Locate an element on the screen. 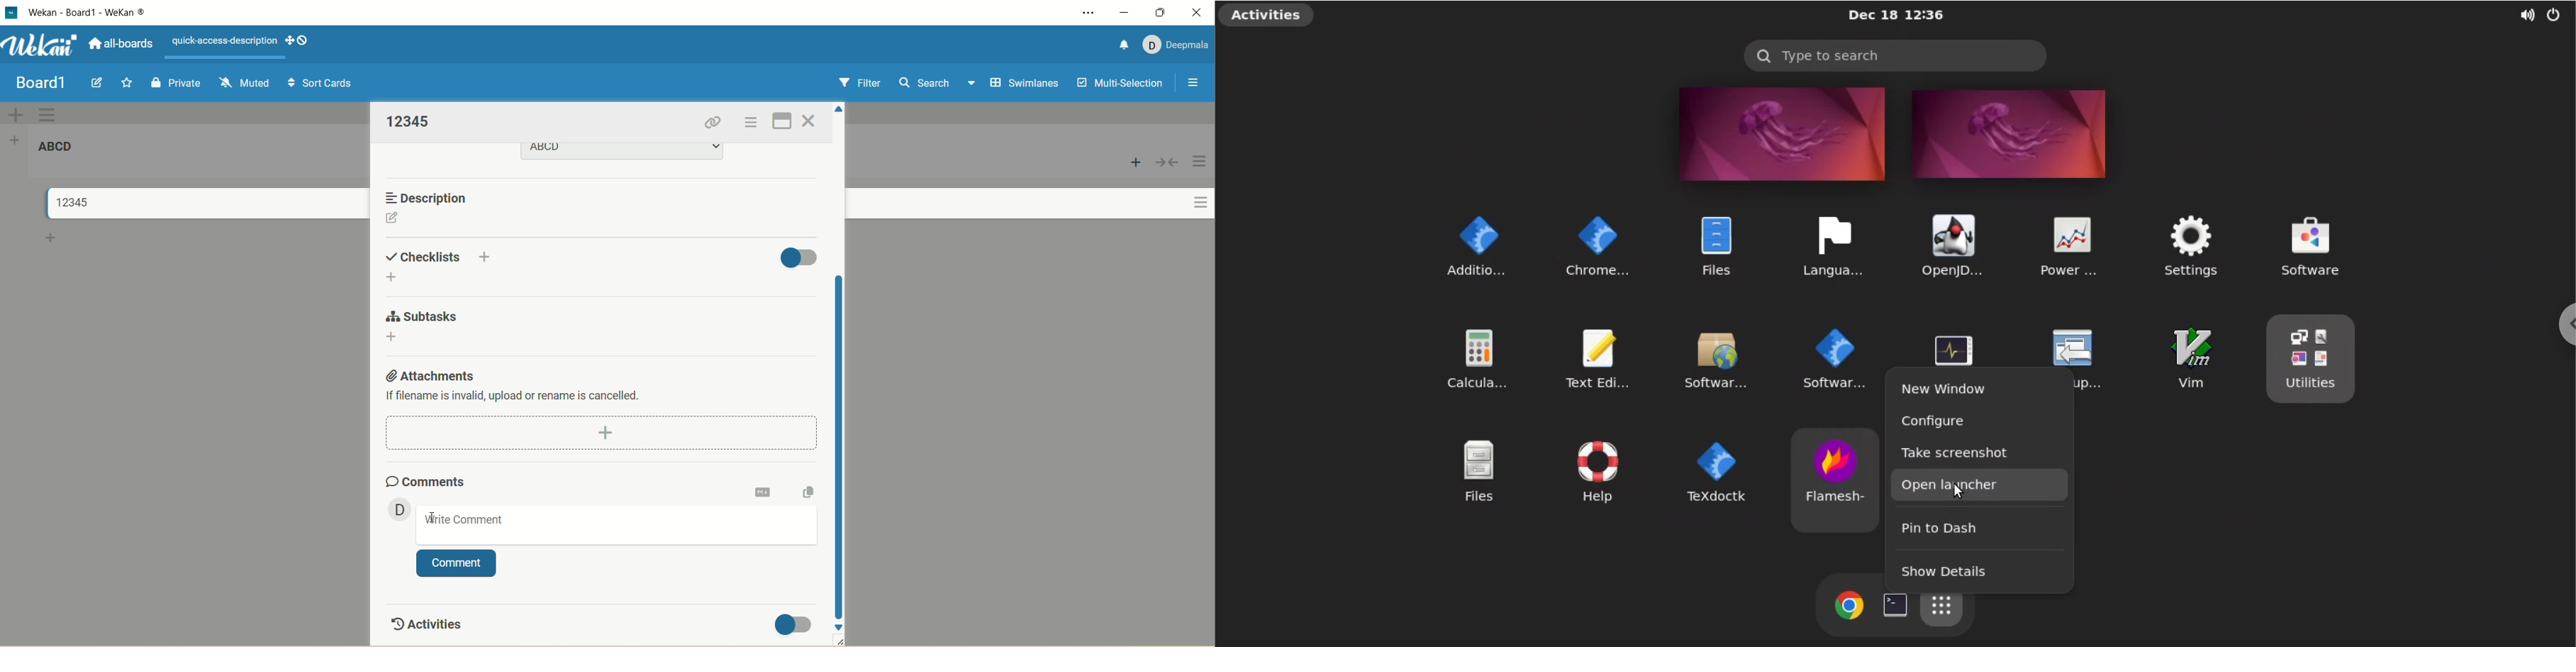 The image size is (2576, 672). subtasks is located at coordinates (420, 317).